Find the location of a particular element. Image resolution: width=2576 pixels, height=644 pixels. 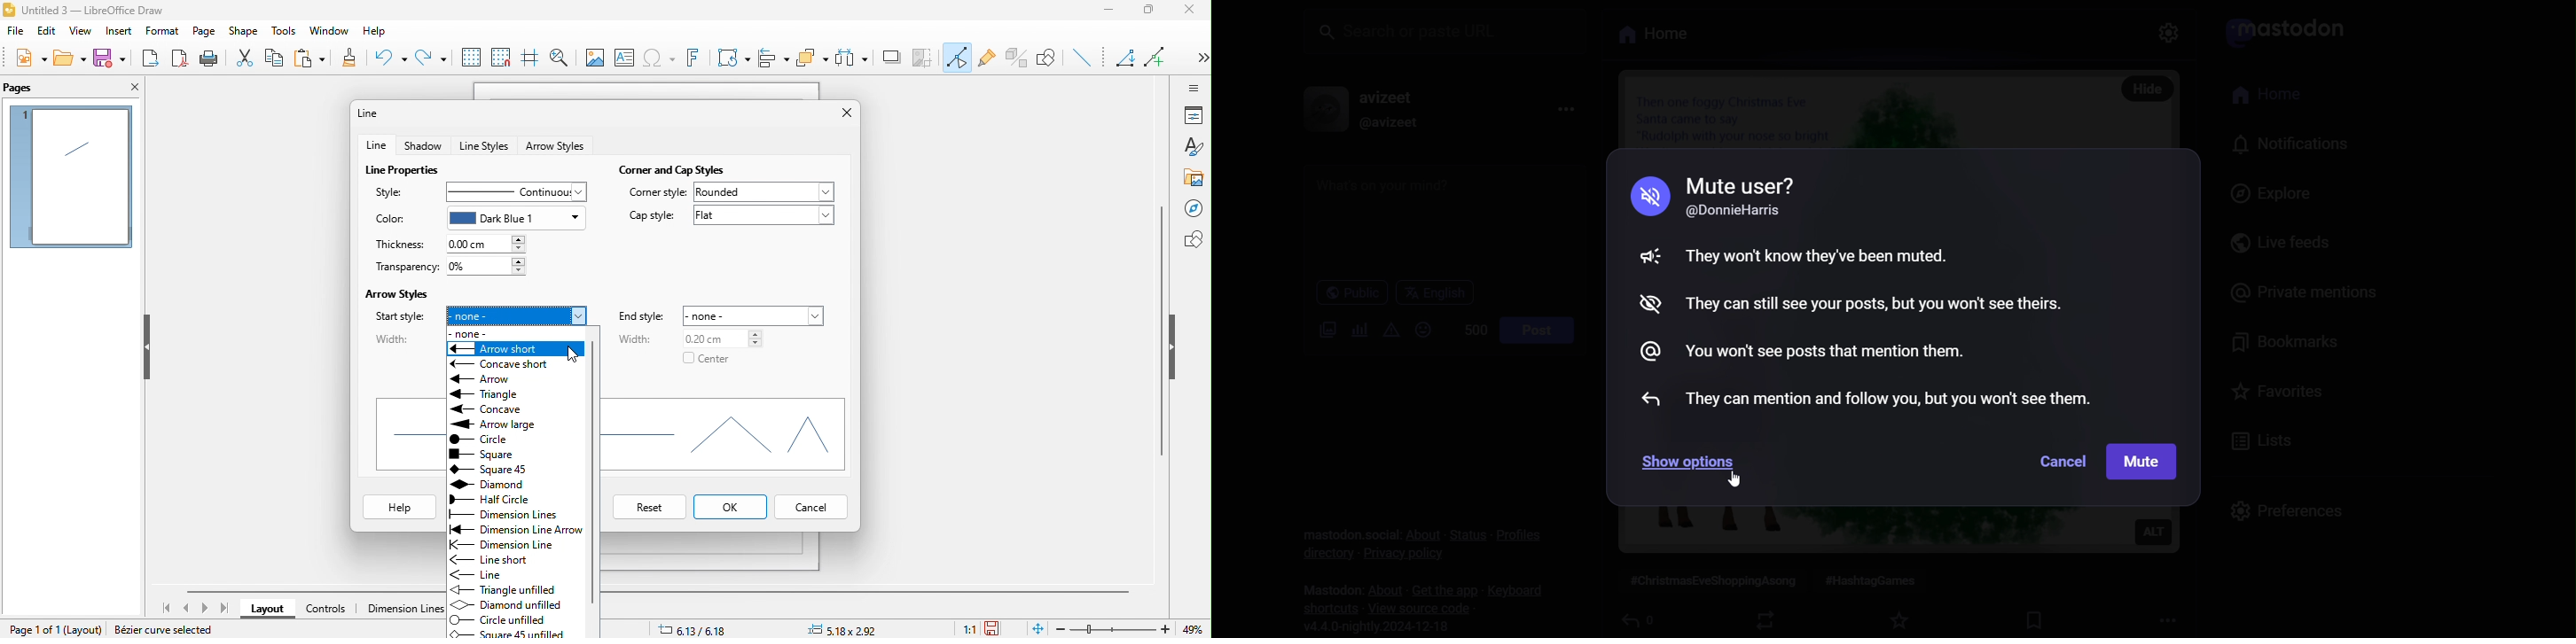

mute is located at coordinates (2144, 462).